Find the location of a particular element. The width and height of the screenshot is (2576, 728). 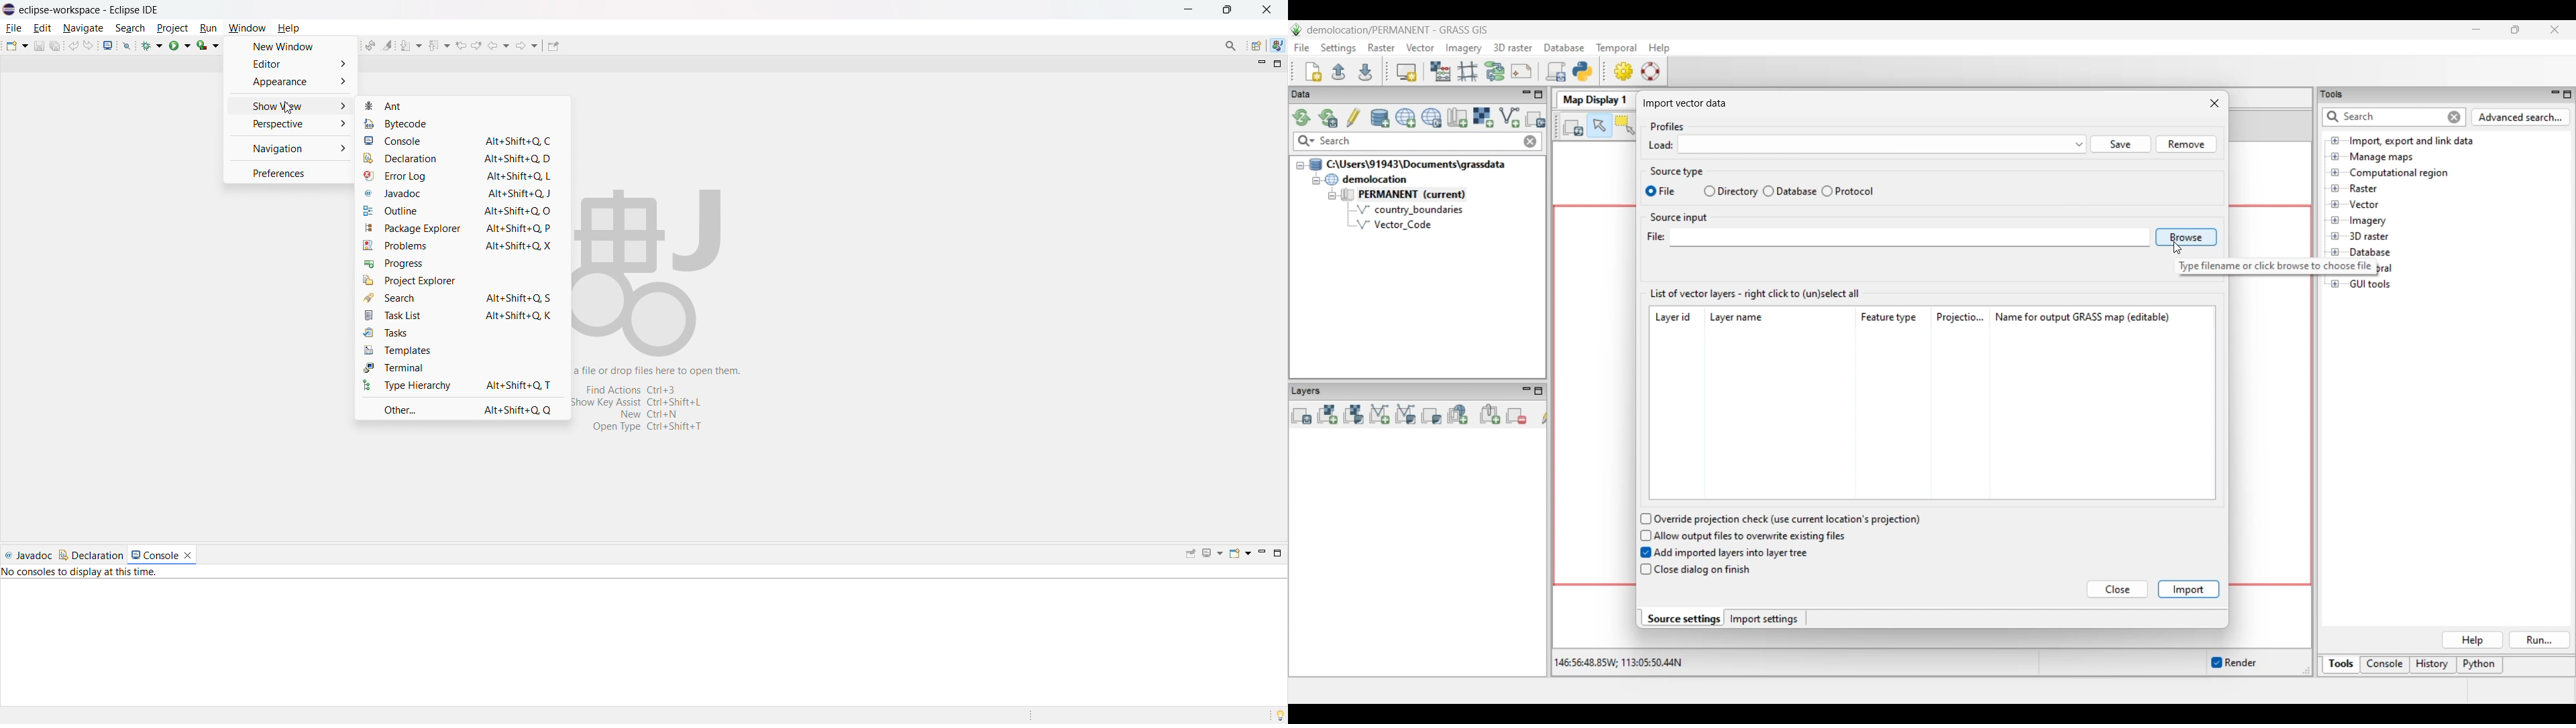

save all is located at coordinates (55, 46).